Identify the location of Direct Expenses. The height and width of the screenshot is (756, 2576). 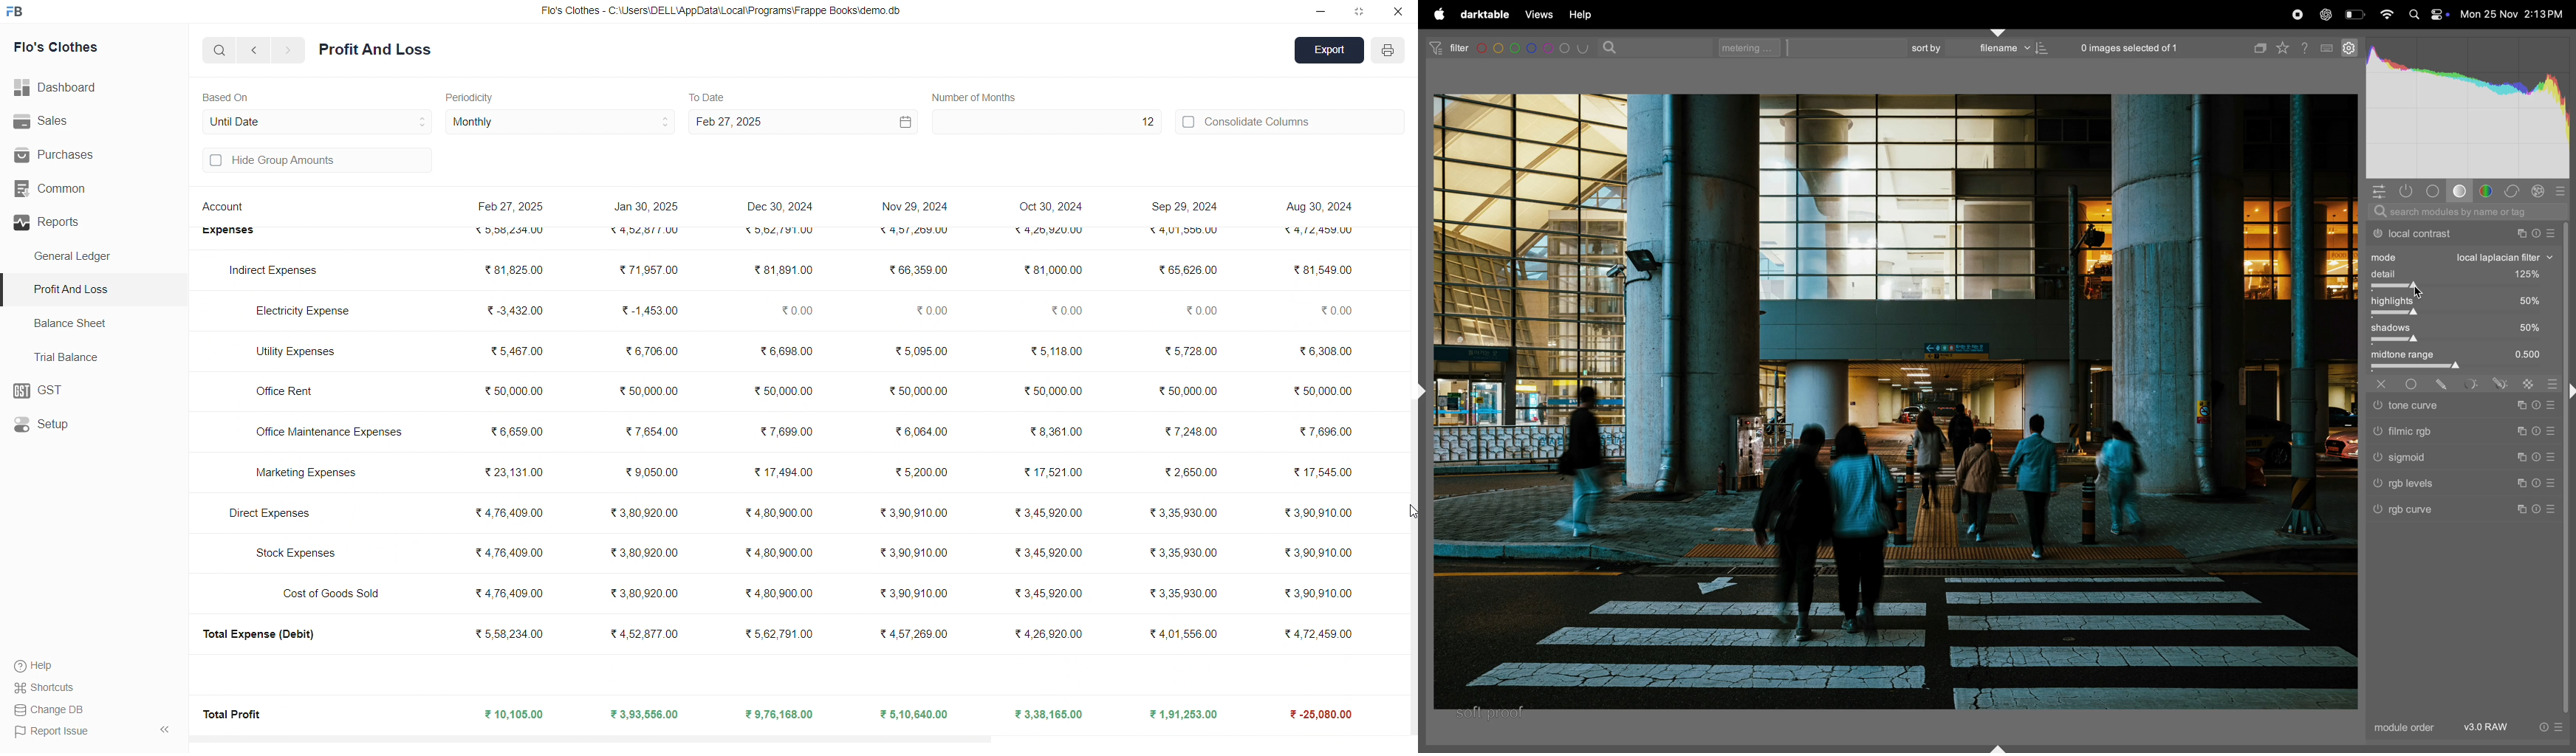
(267, 512).